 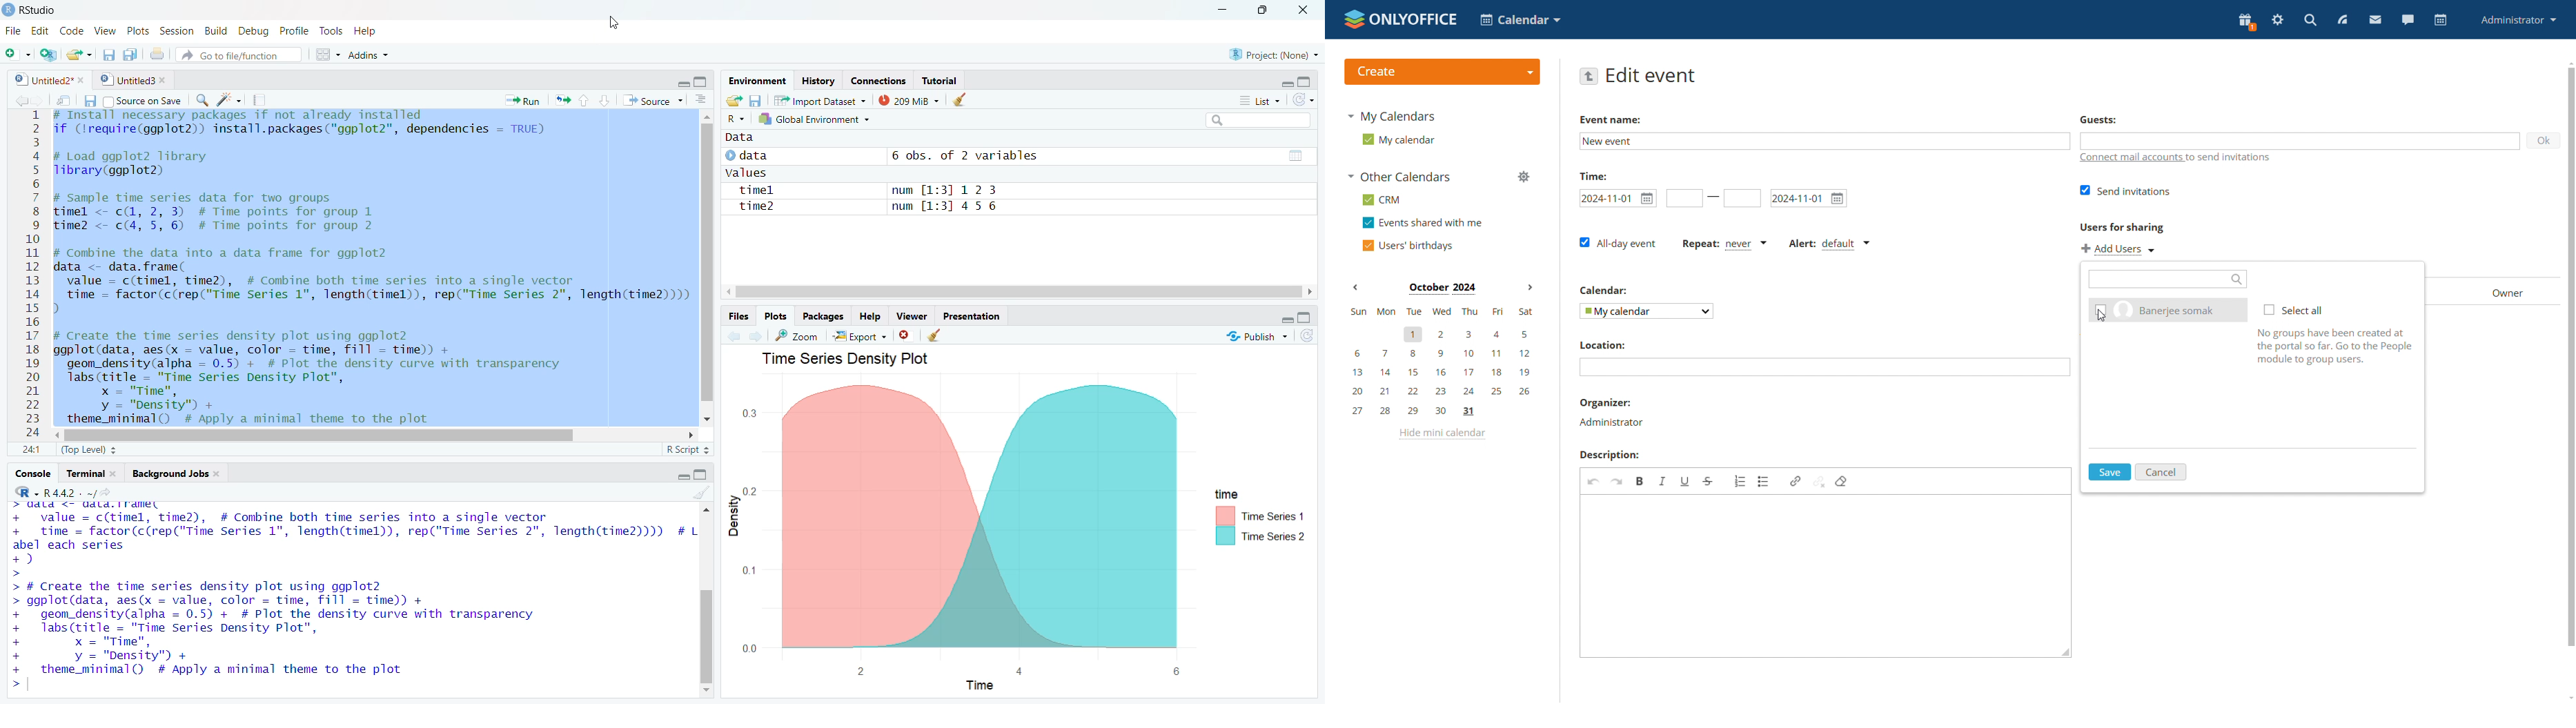 What do you see at coordinates (136, 30) in the screenshot?
I see `Plots` at bounding box center [136, 30].